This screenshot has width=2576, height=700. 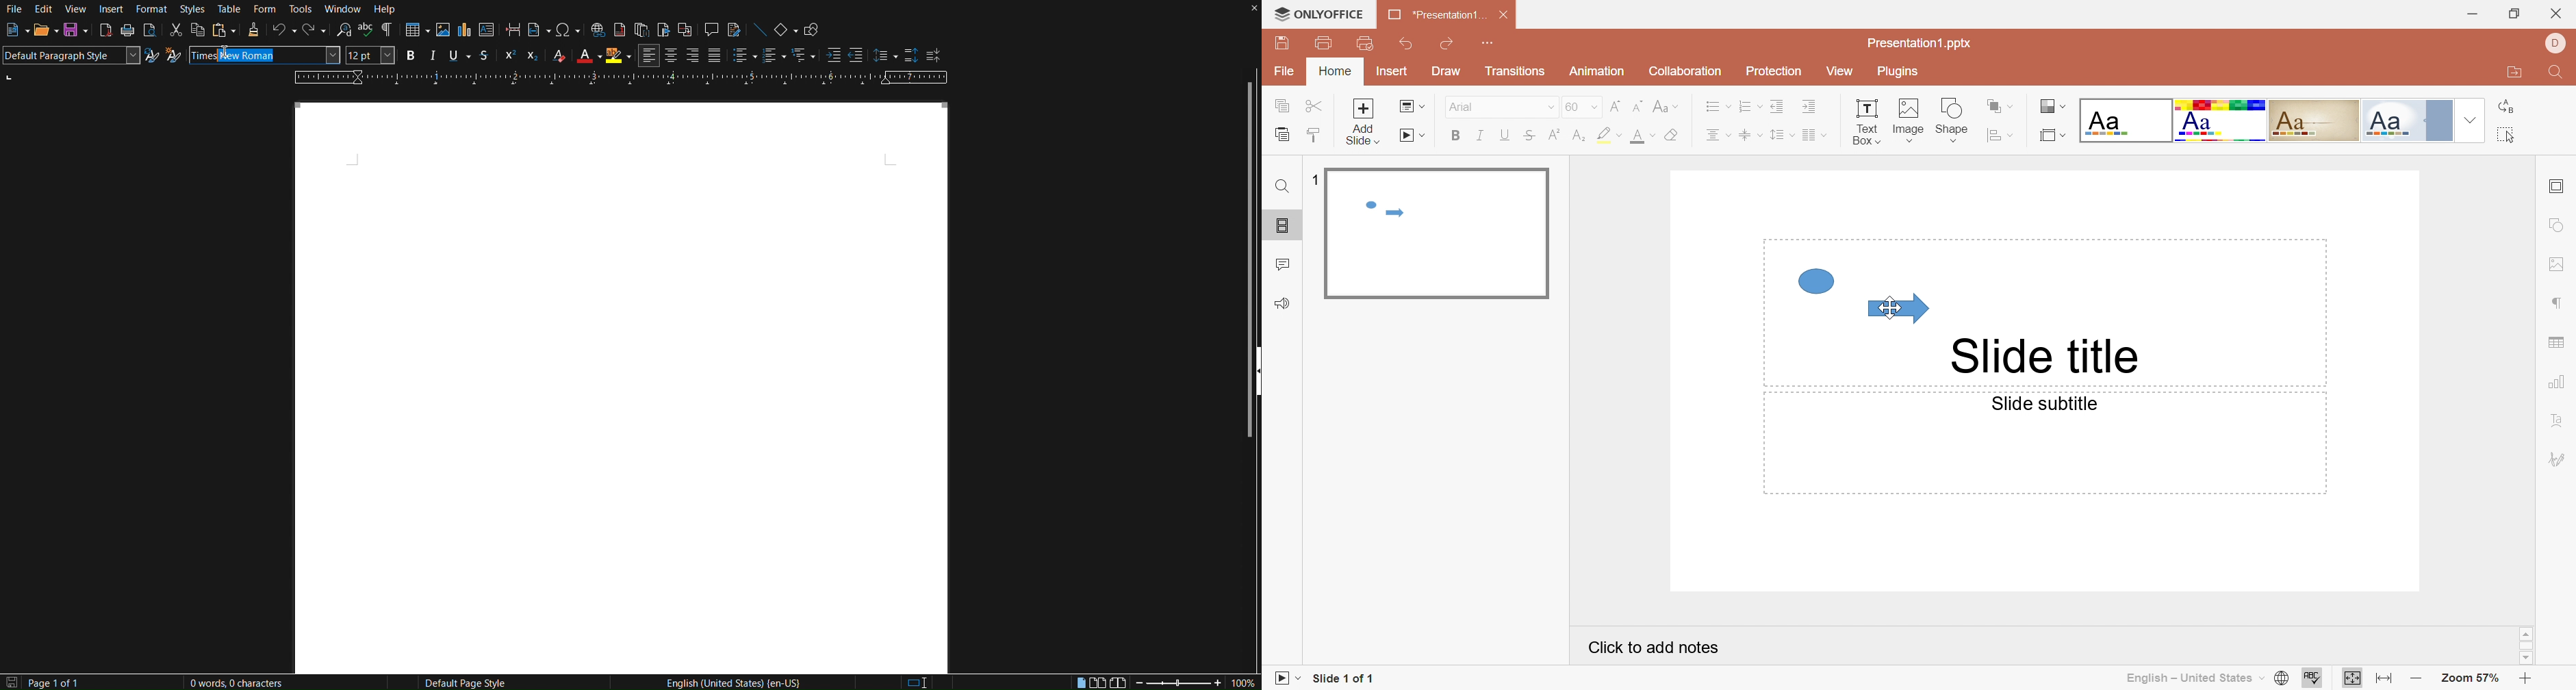 I want to click on Copy, so click(x=1279, y=107).